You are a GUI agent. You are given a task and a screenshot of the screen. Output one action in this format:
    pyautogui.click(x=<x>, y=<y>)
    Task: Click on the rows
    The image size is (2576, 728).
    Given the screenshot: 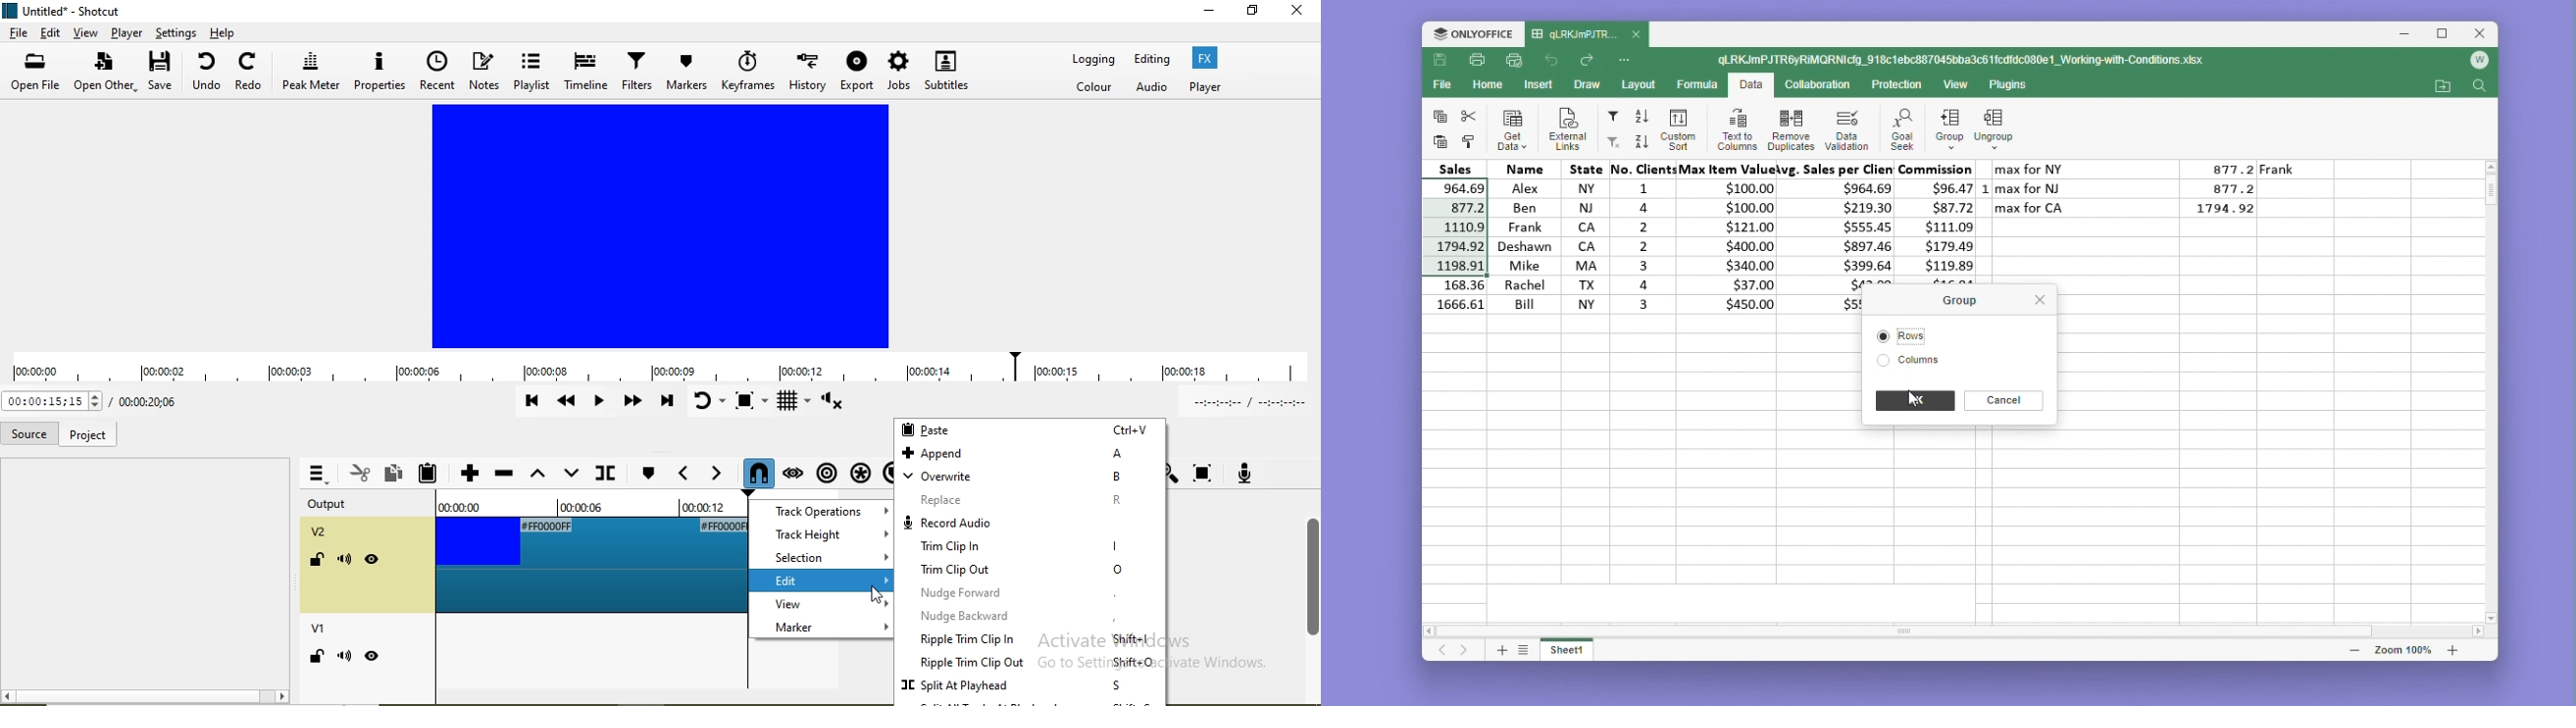 What is the action you would take?
    pyautogui.click(x=1918, y=334)
    